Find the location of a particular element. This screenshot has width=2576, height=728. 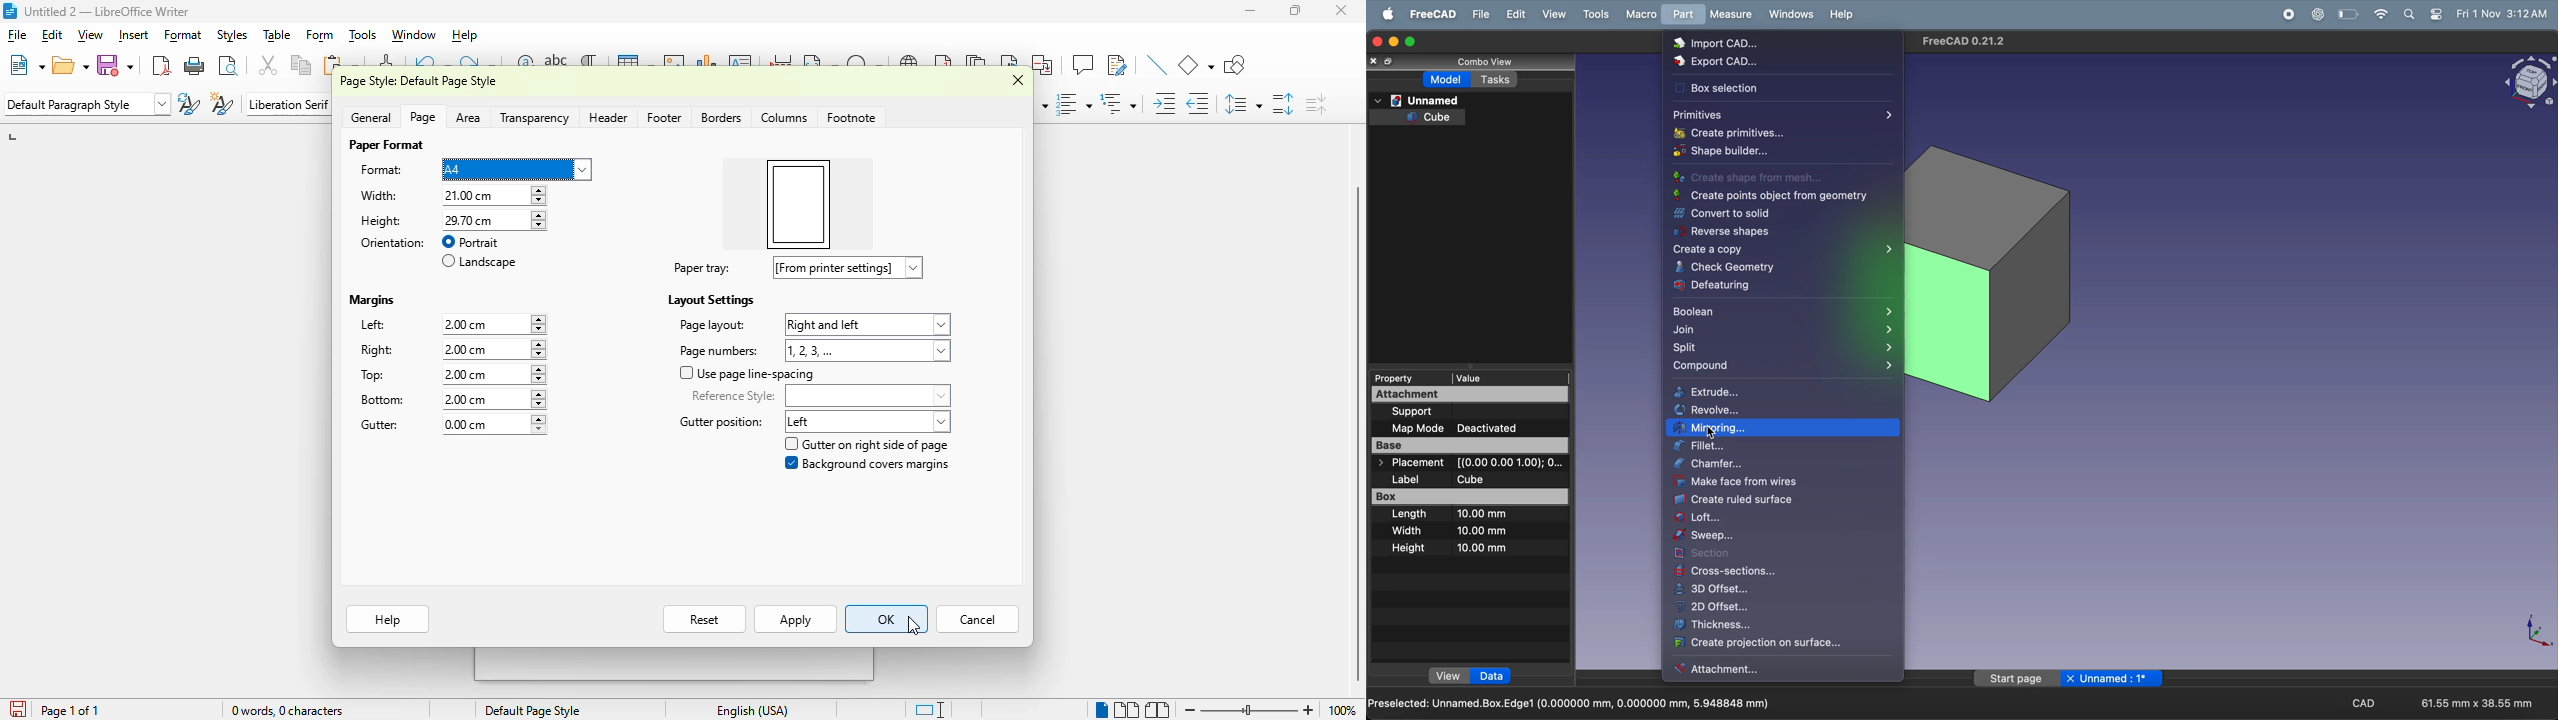

page is located at coordinates (423, 118).